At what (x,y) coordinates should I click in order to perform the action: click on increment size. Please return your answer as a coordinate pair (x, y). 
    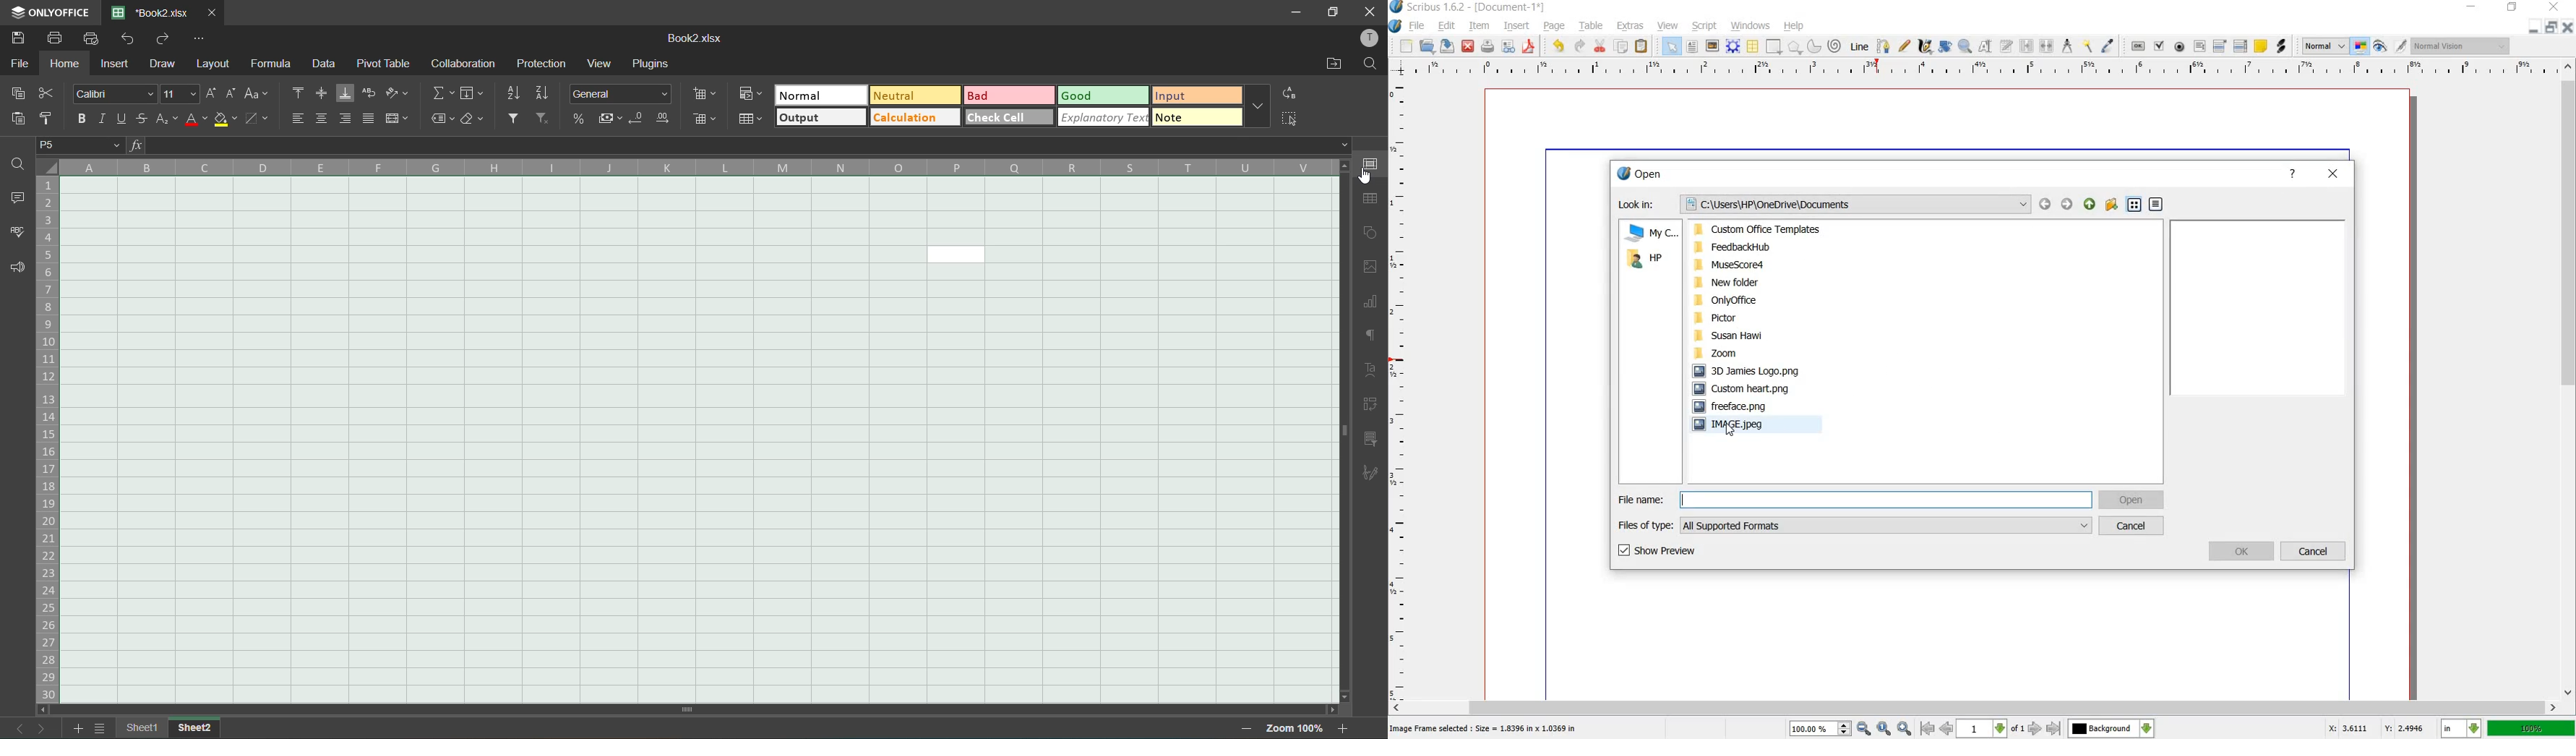
    Looking at the image, I should click on (212, 95).